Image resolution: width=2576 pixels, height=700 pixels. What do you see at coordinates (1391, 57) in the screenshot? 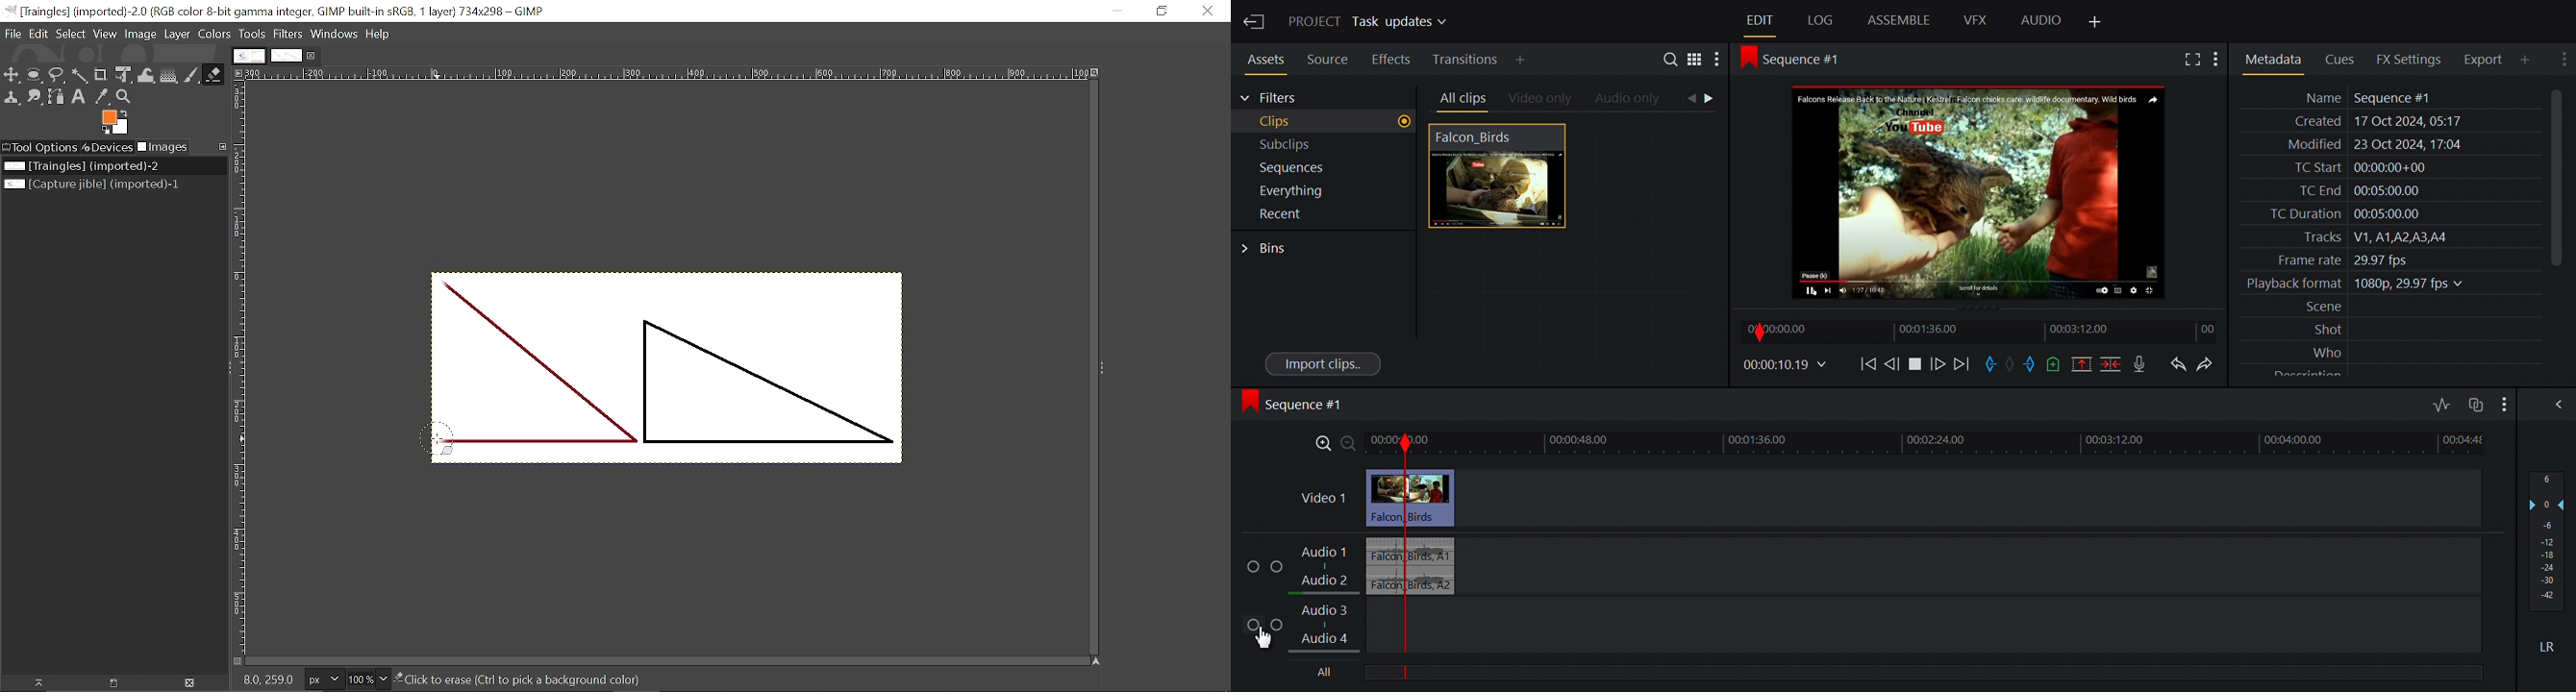
I see `Effects` at bounding box center [1391, 57].